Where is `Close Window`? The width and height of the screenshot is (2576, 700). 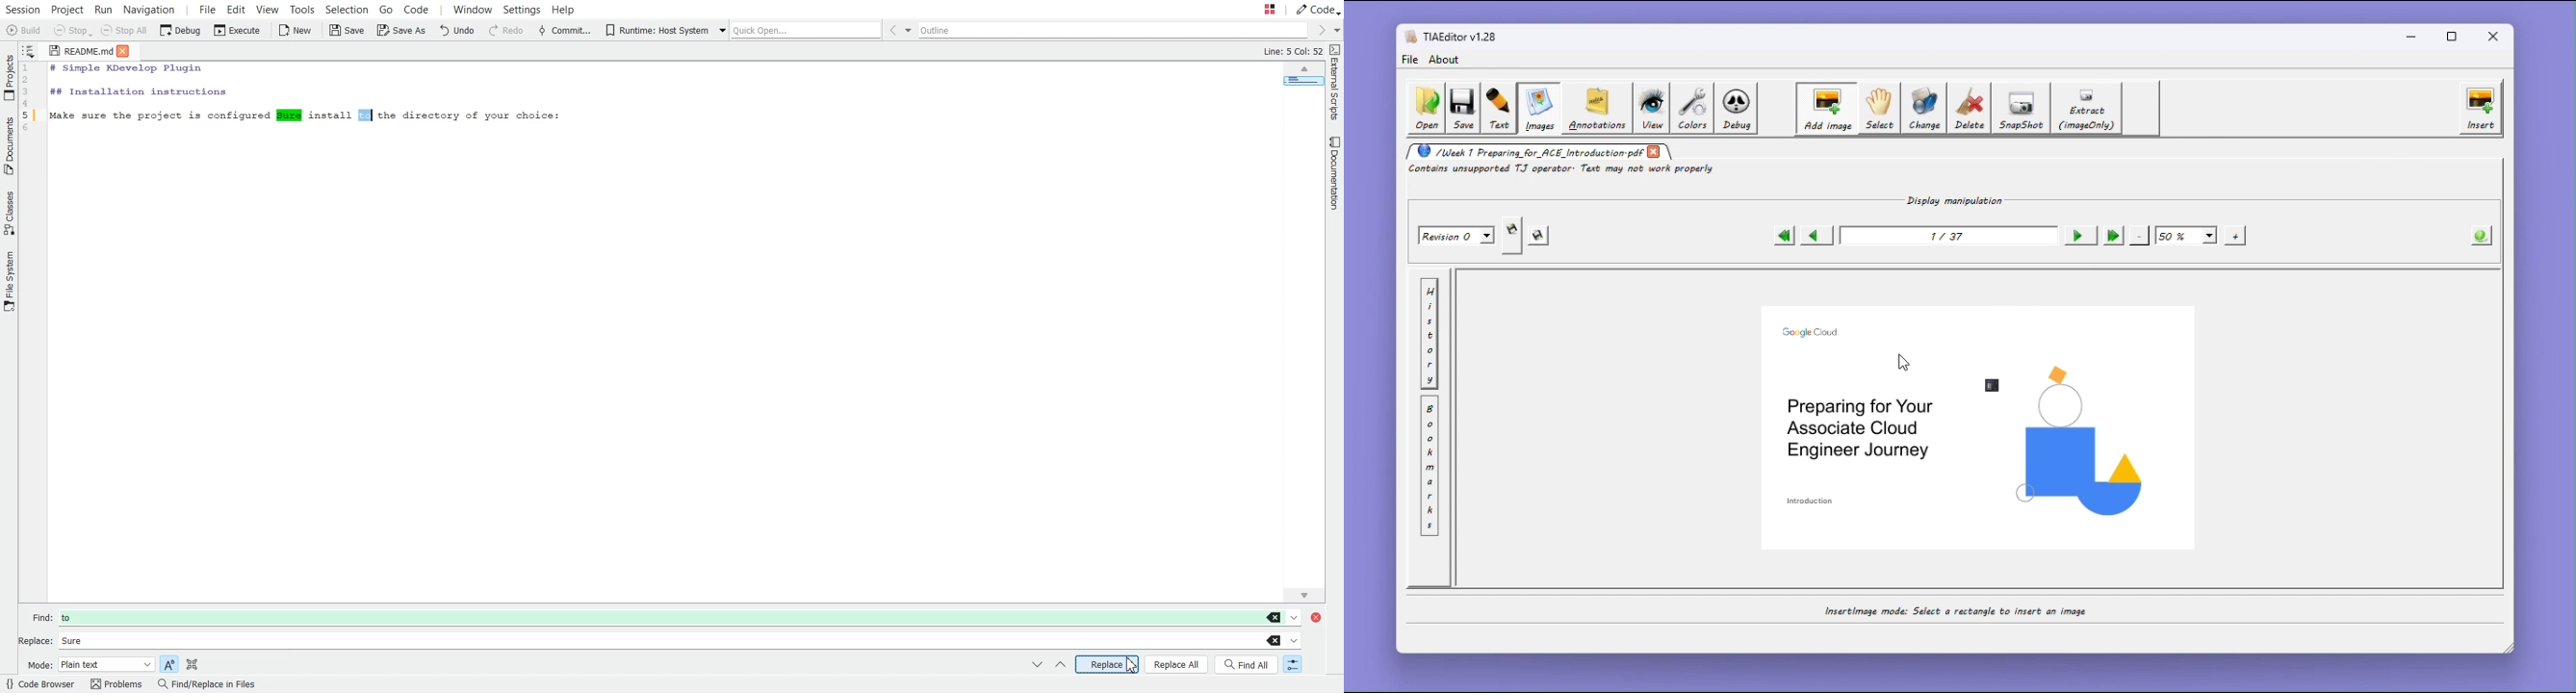 Close Window is located at coordinates (1320, 616).